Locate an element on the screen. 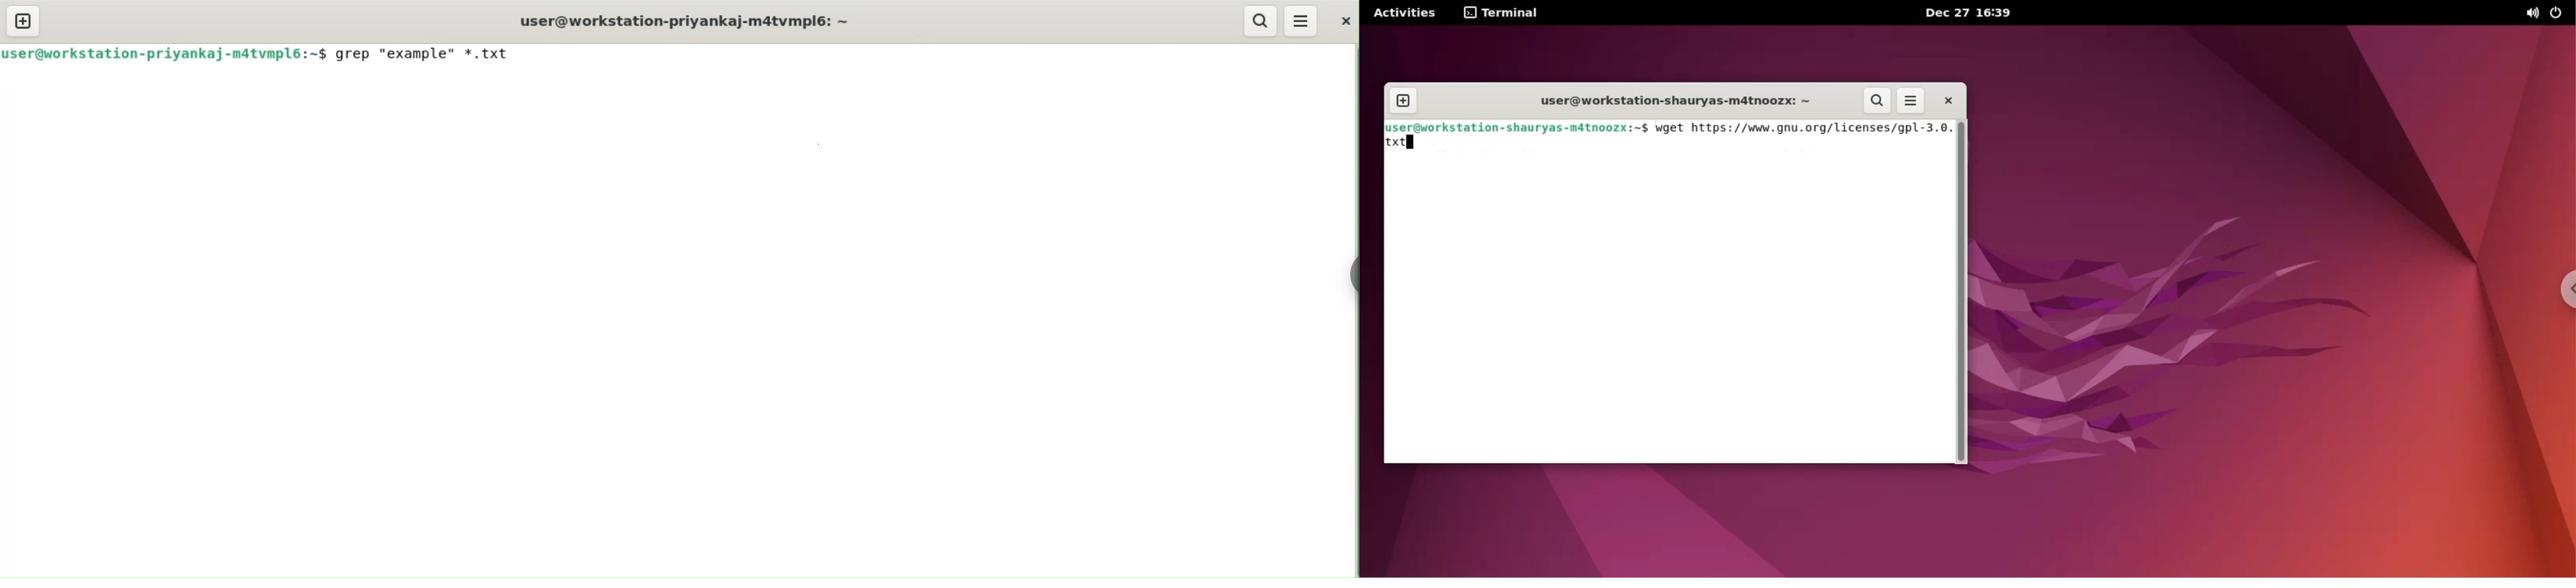 This screenshot has width=2576, height=588. chrome options is located at coordinates (2569, 290).